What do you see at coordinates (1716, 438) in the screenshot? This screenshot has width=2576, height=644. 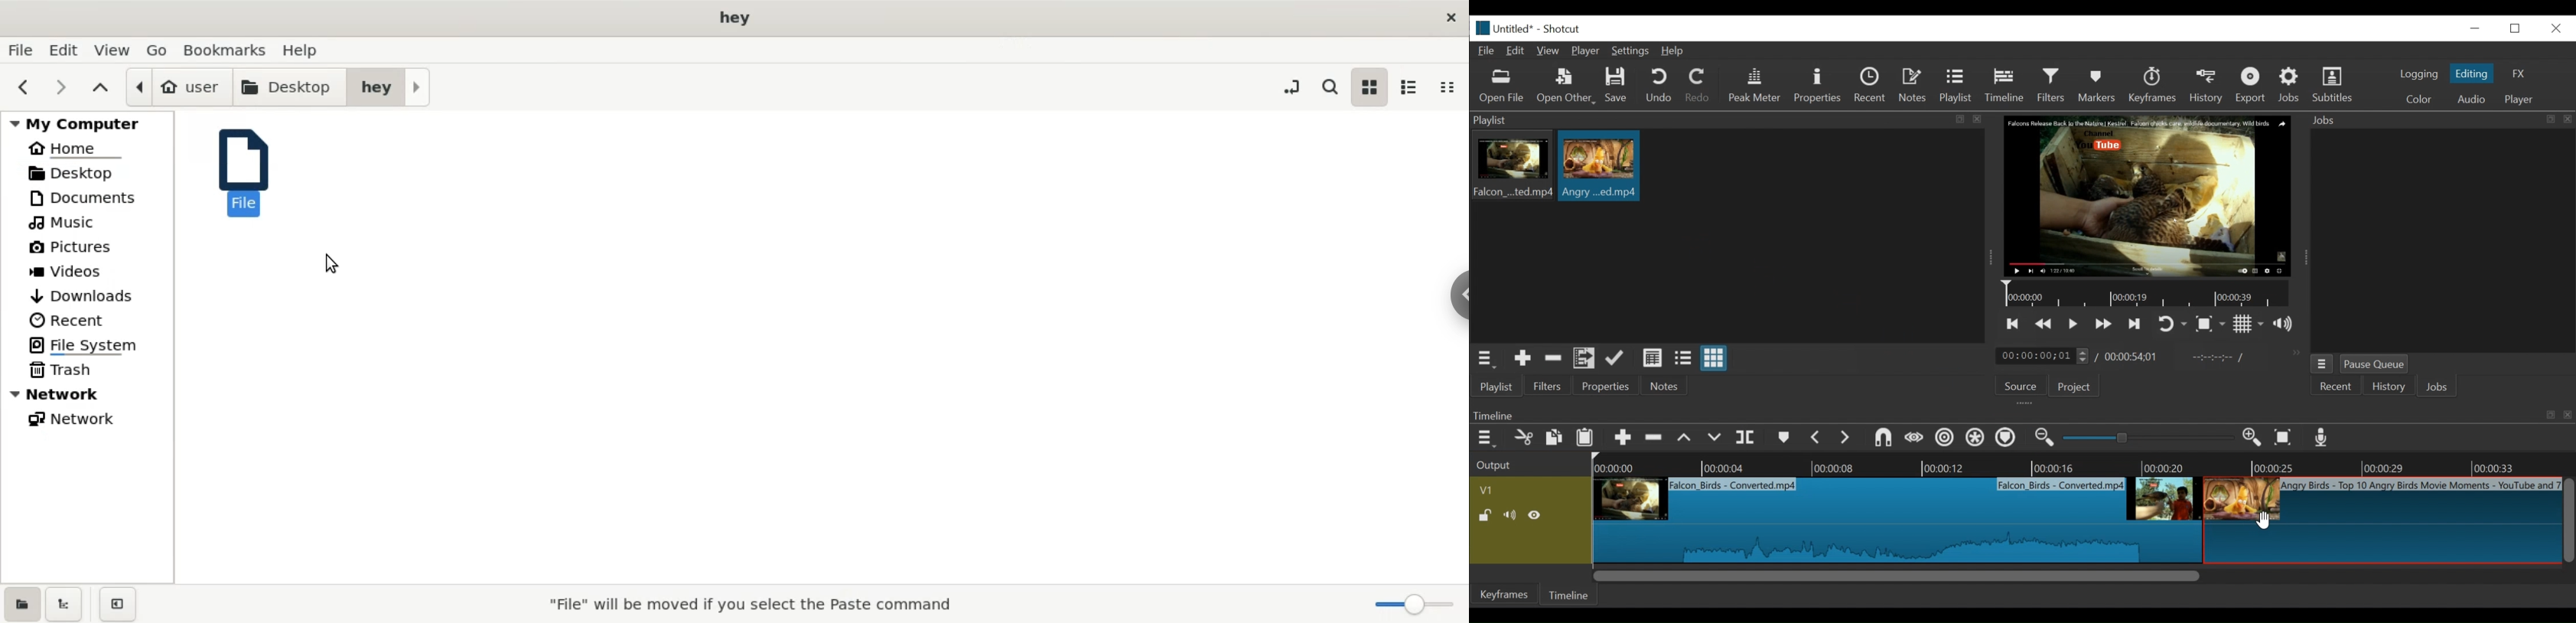 I see `overwrite` at bounding box center [1716, 438].